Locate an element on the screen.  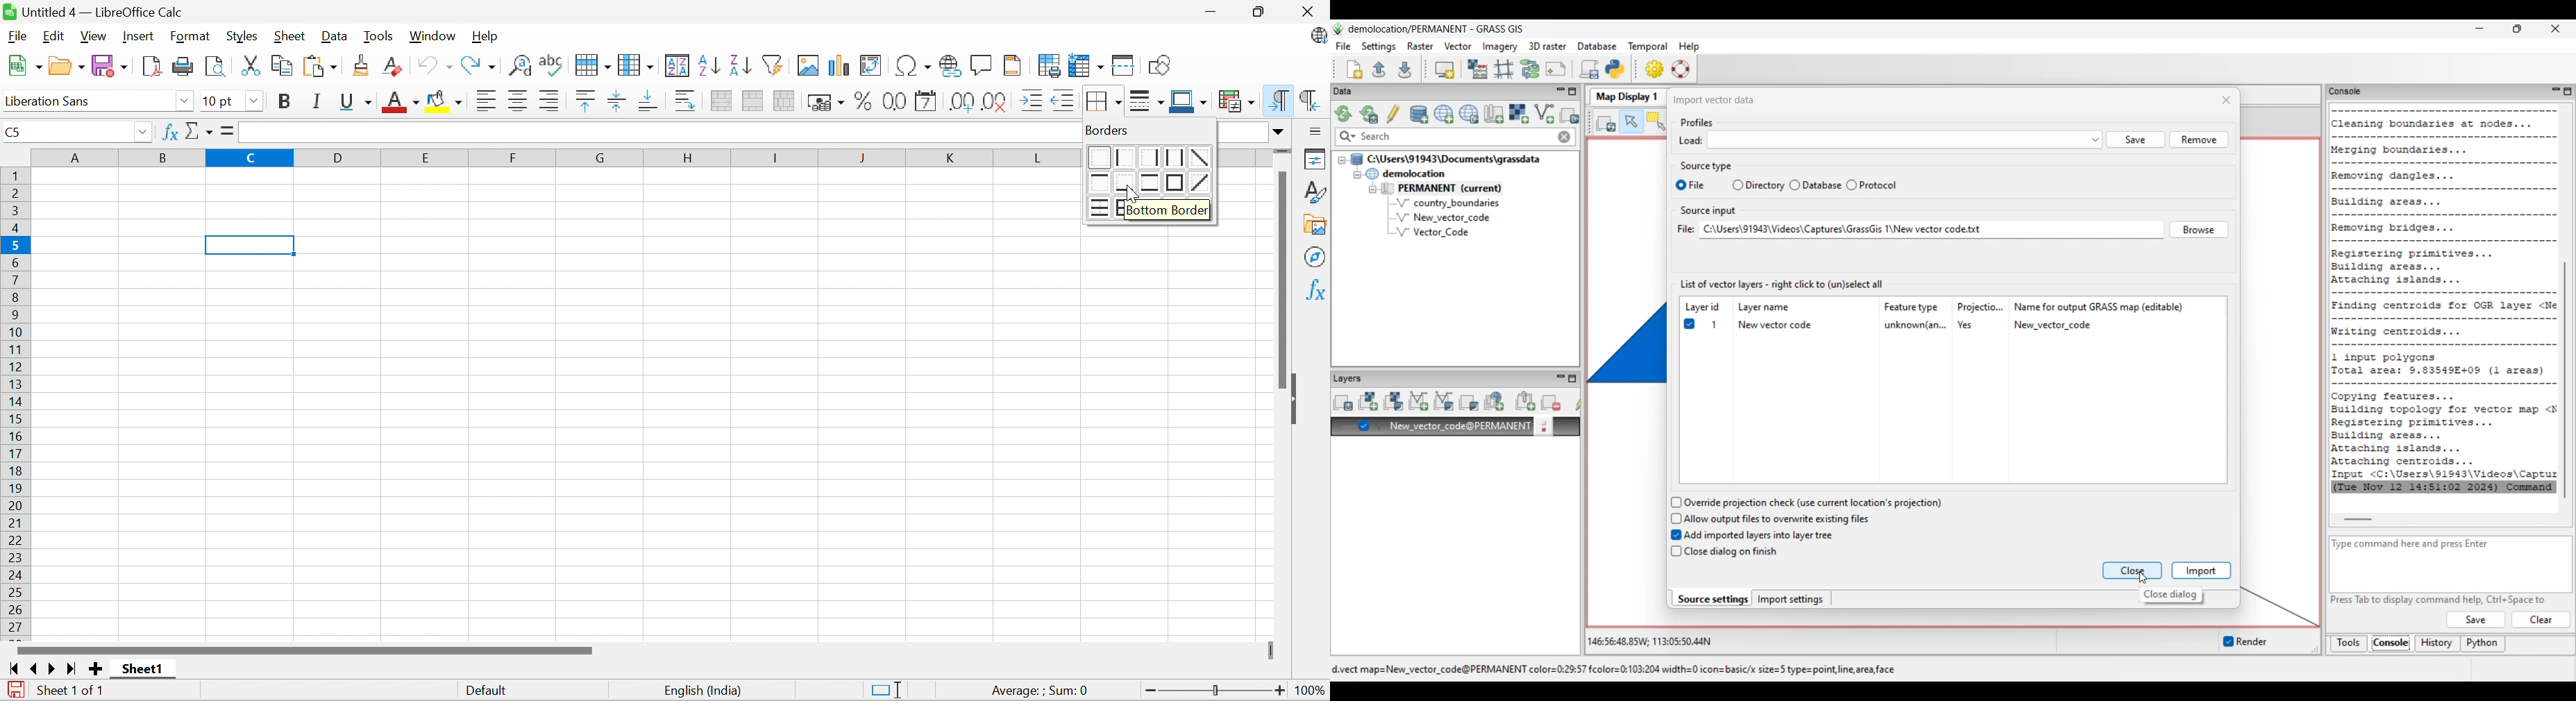
cursor is located at coordinates (1134, 195).